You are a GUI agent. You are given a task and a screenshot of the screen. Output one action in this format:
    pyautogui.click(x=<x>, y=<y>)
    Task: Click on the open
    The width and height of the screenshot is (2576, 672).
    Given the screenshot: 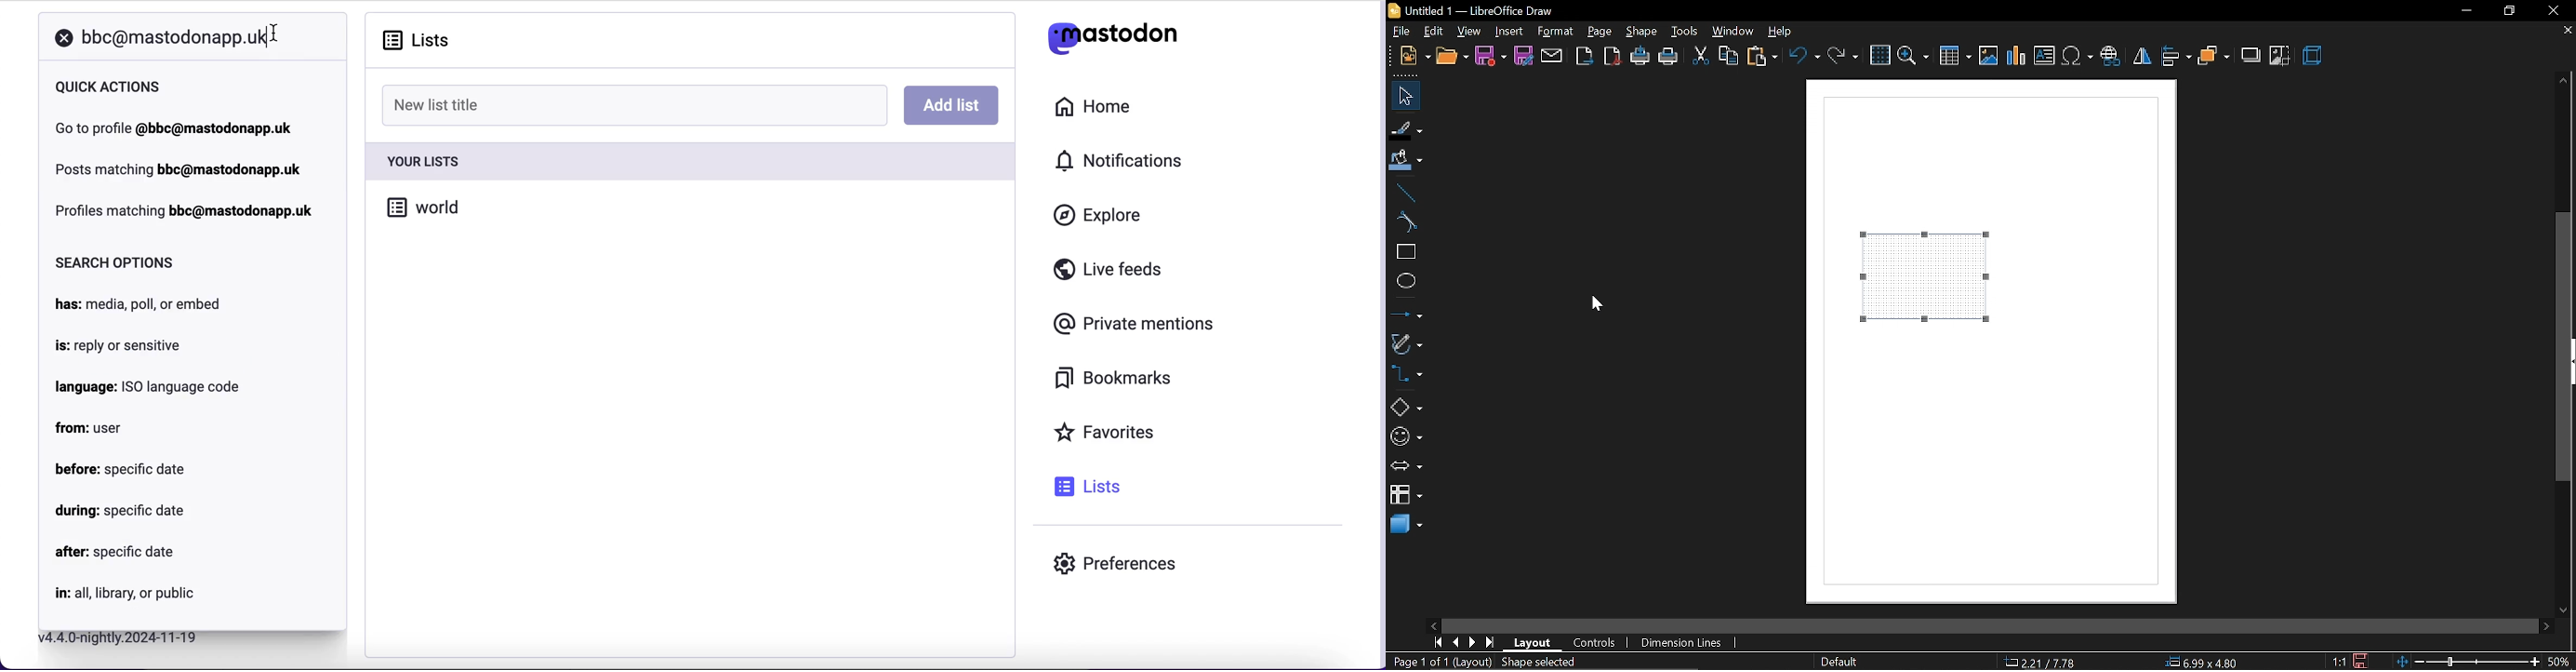 What is the action you would take?
    pyautogui.click(x=1453, y=56)
    